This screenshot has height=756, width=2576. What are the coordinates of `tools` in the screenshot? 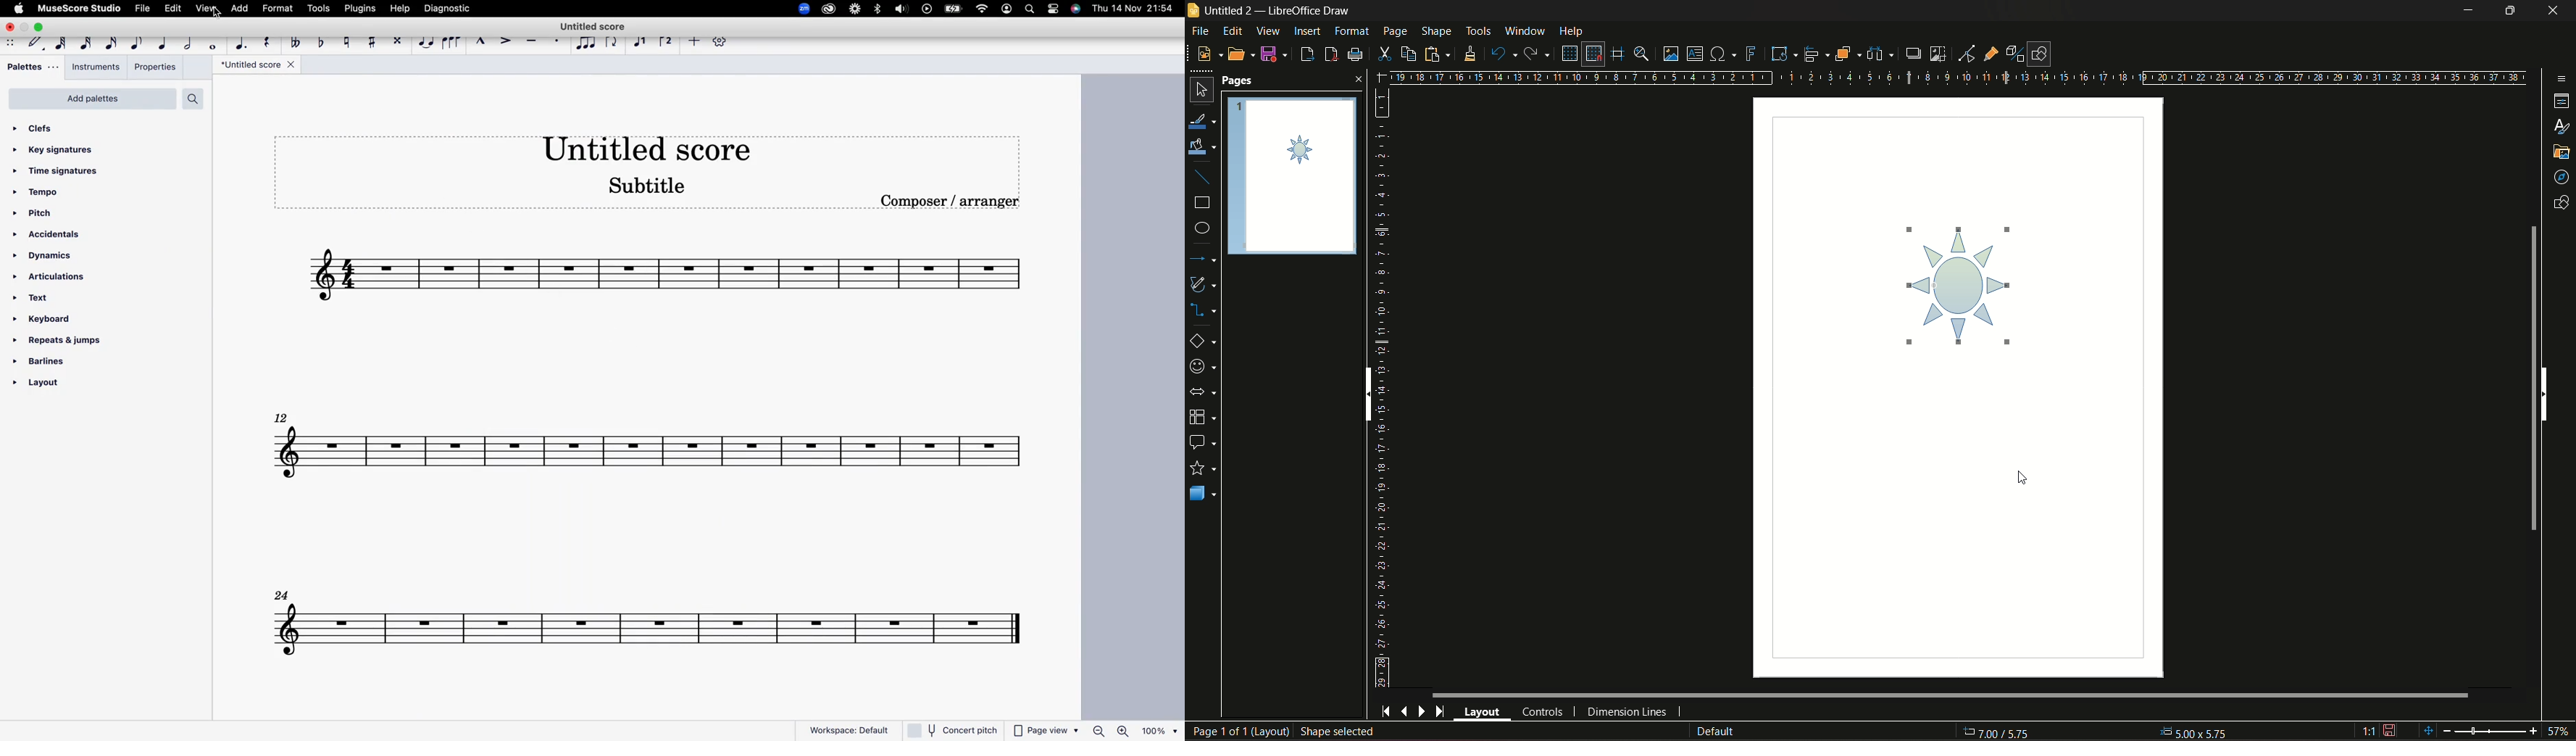 It's located at (317, 10).